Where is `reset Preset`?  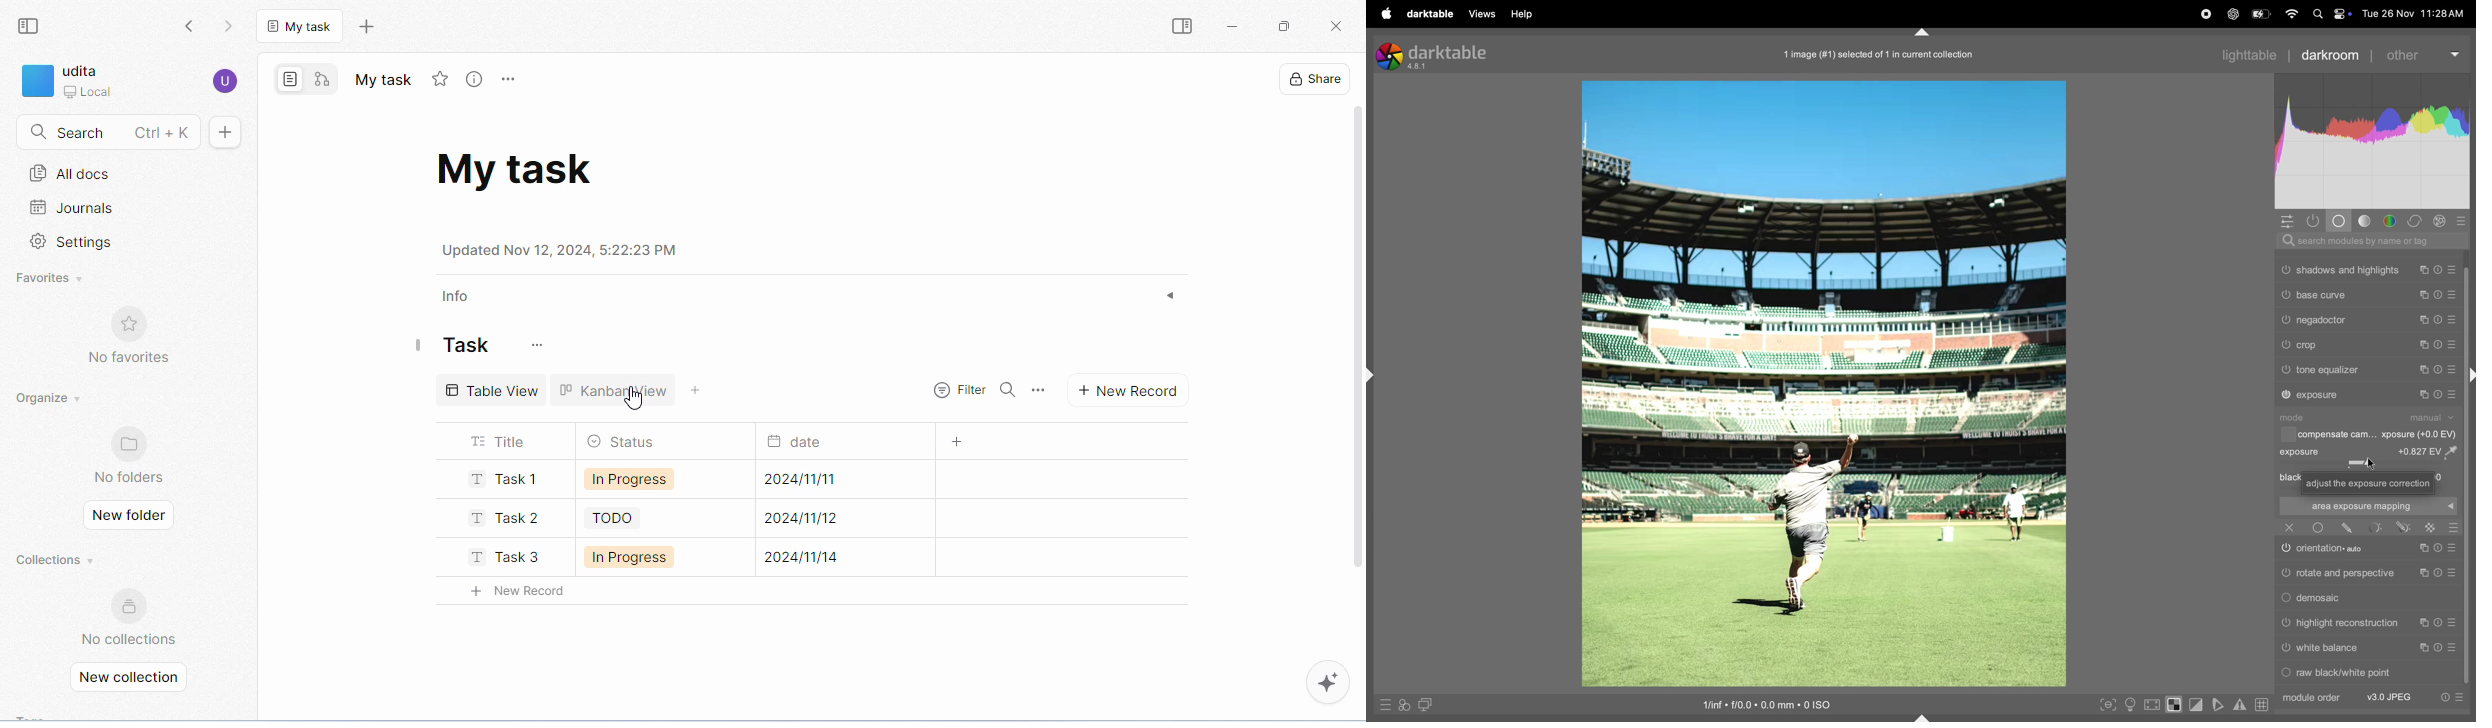 reset Preset is located at coordinates (2437, 623).